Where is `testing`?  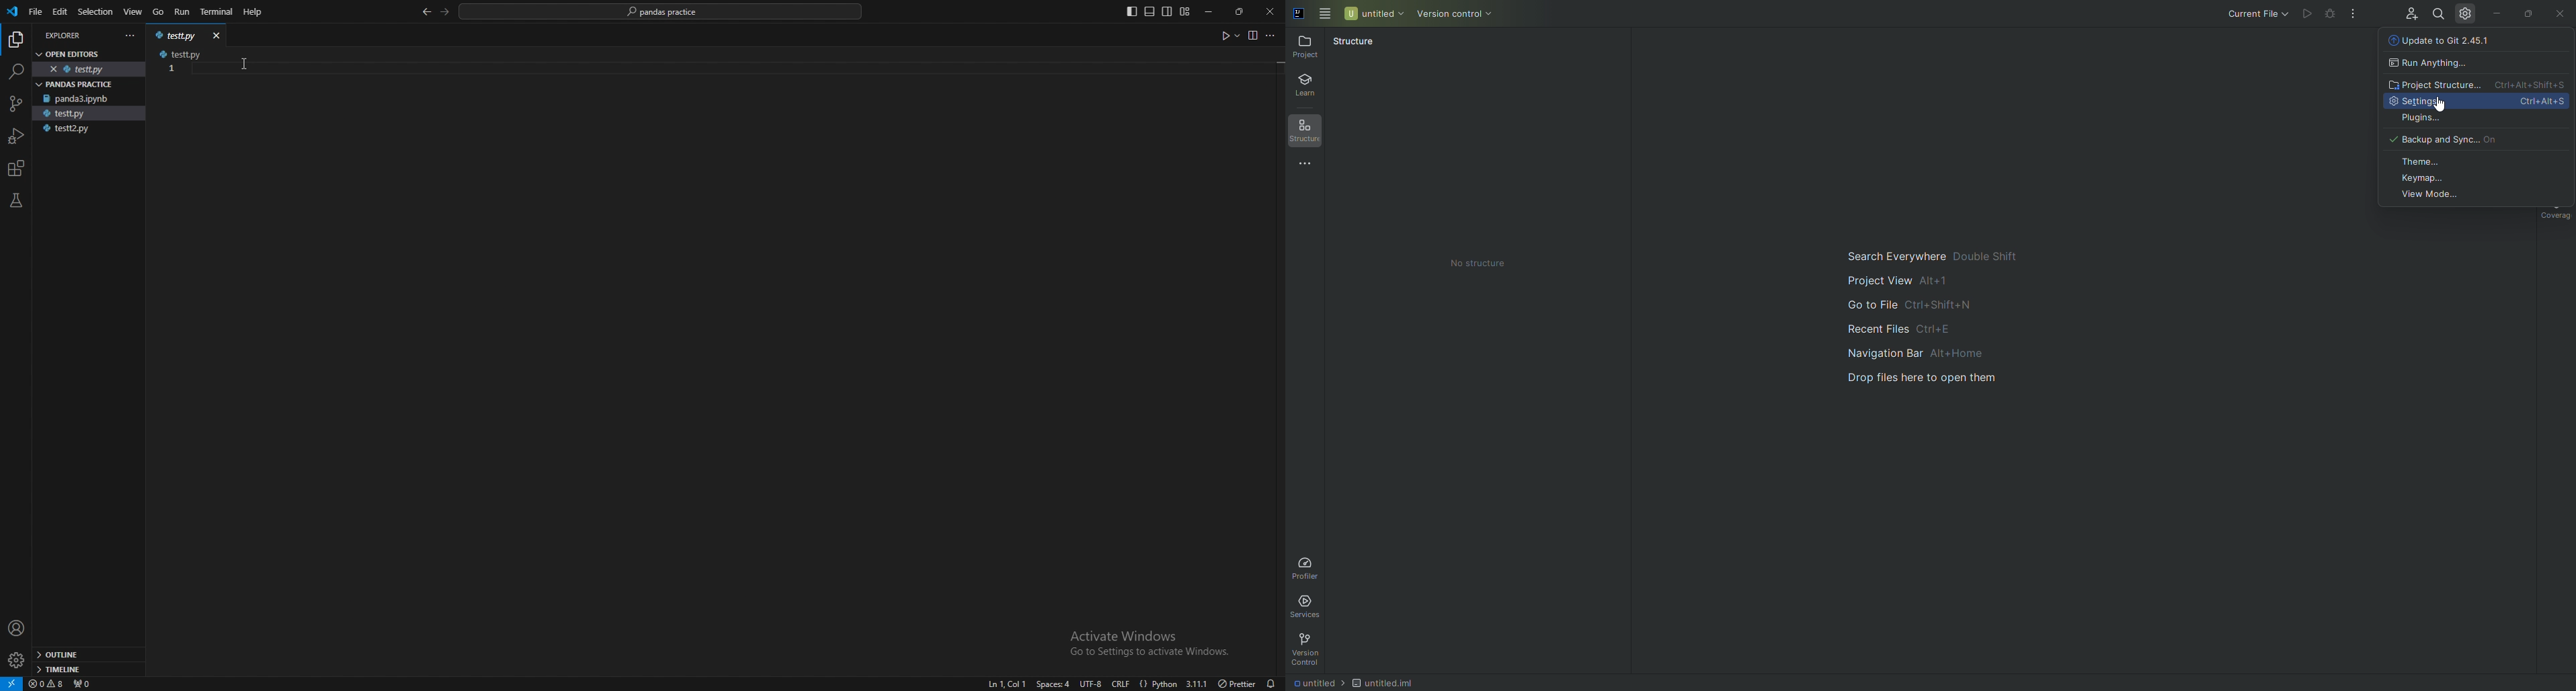
testing is located at coordinates (16, 200).